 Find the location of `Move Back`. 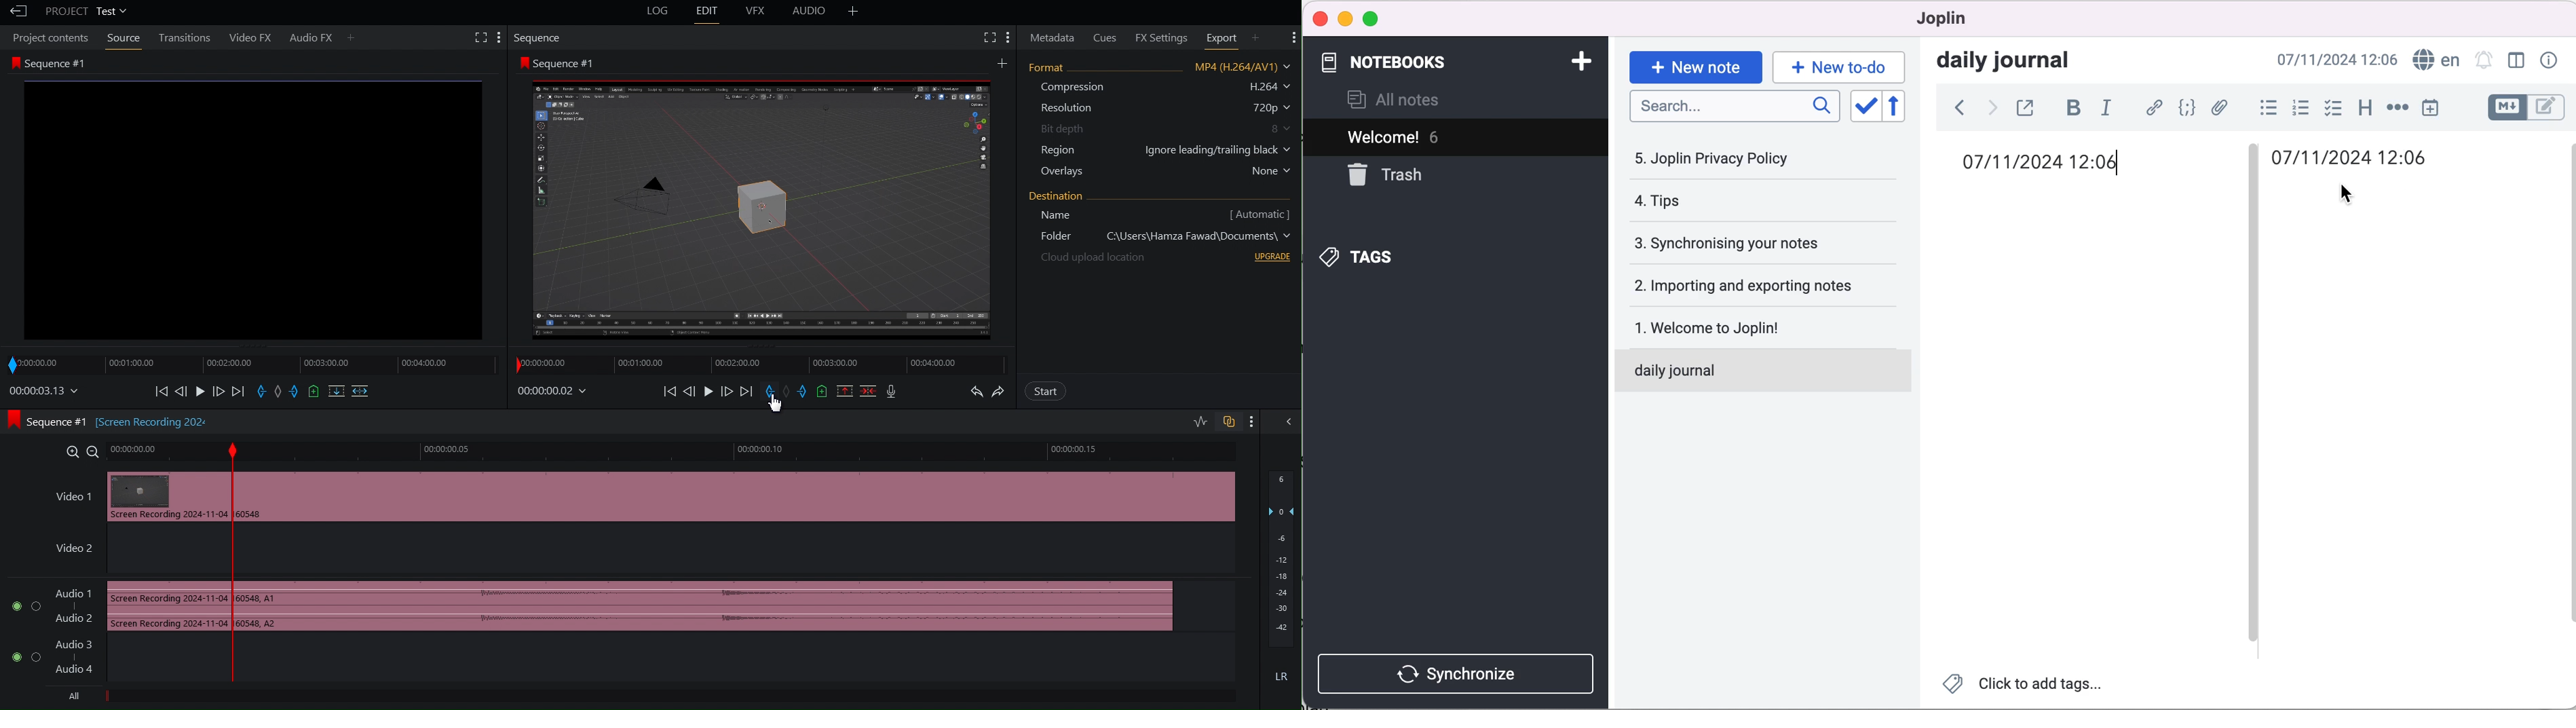

Move Back is located at coordinates (690, 391).